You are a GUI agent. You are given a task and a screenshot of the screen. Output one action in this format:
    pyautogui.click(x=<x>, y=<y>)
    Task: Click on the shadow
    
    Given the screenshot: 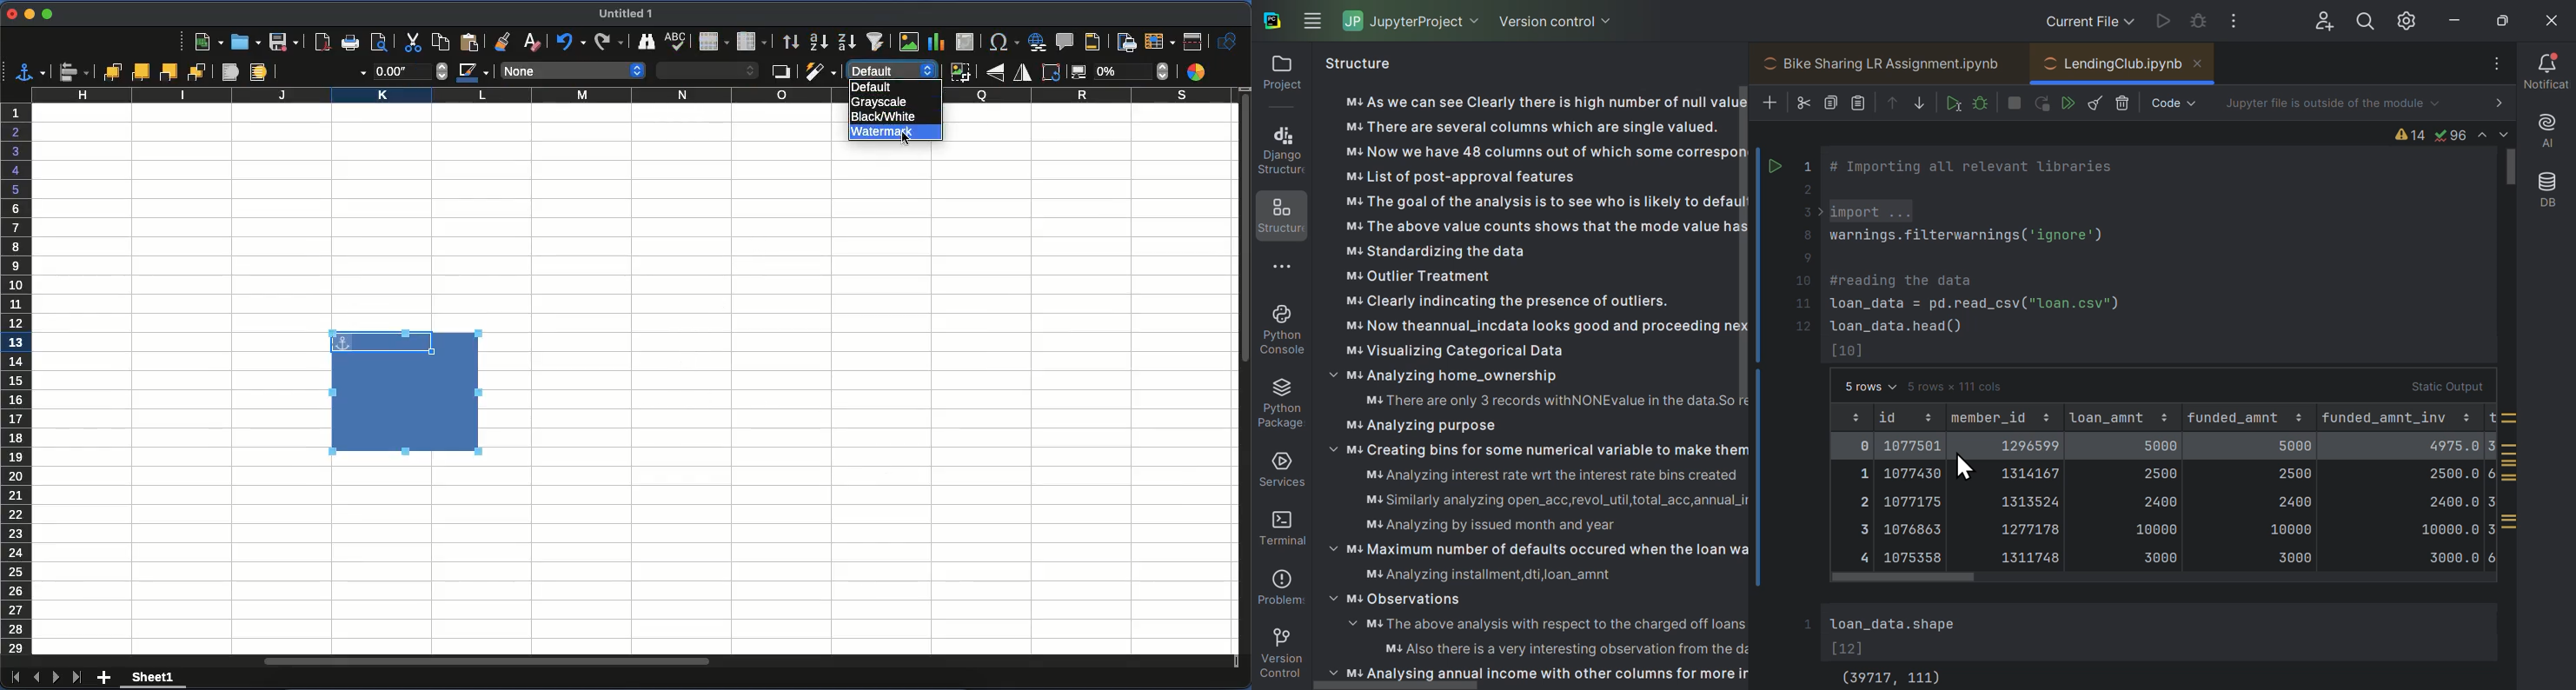 What is the action you would take?
    pyautogui.click(x=780, y=73)
    